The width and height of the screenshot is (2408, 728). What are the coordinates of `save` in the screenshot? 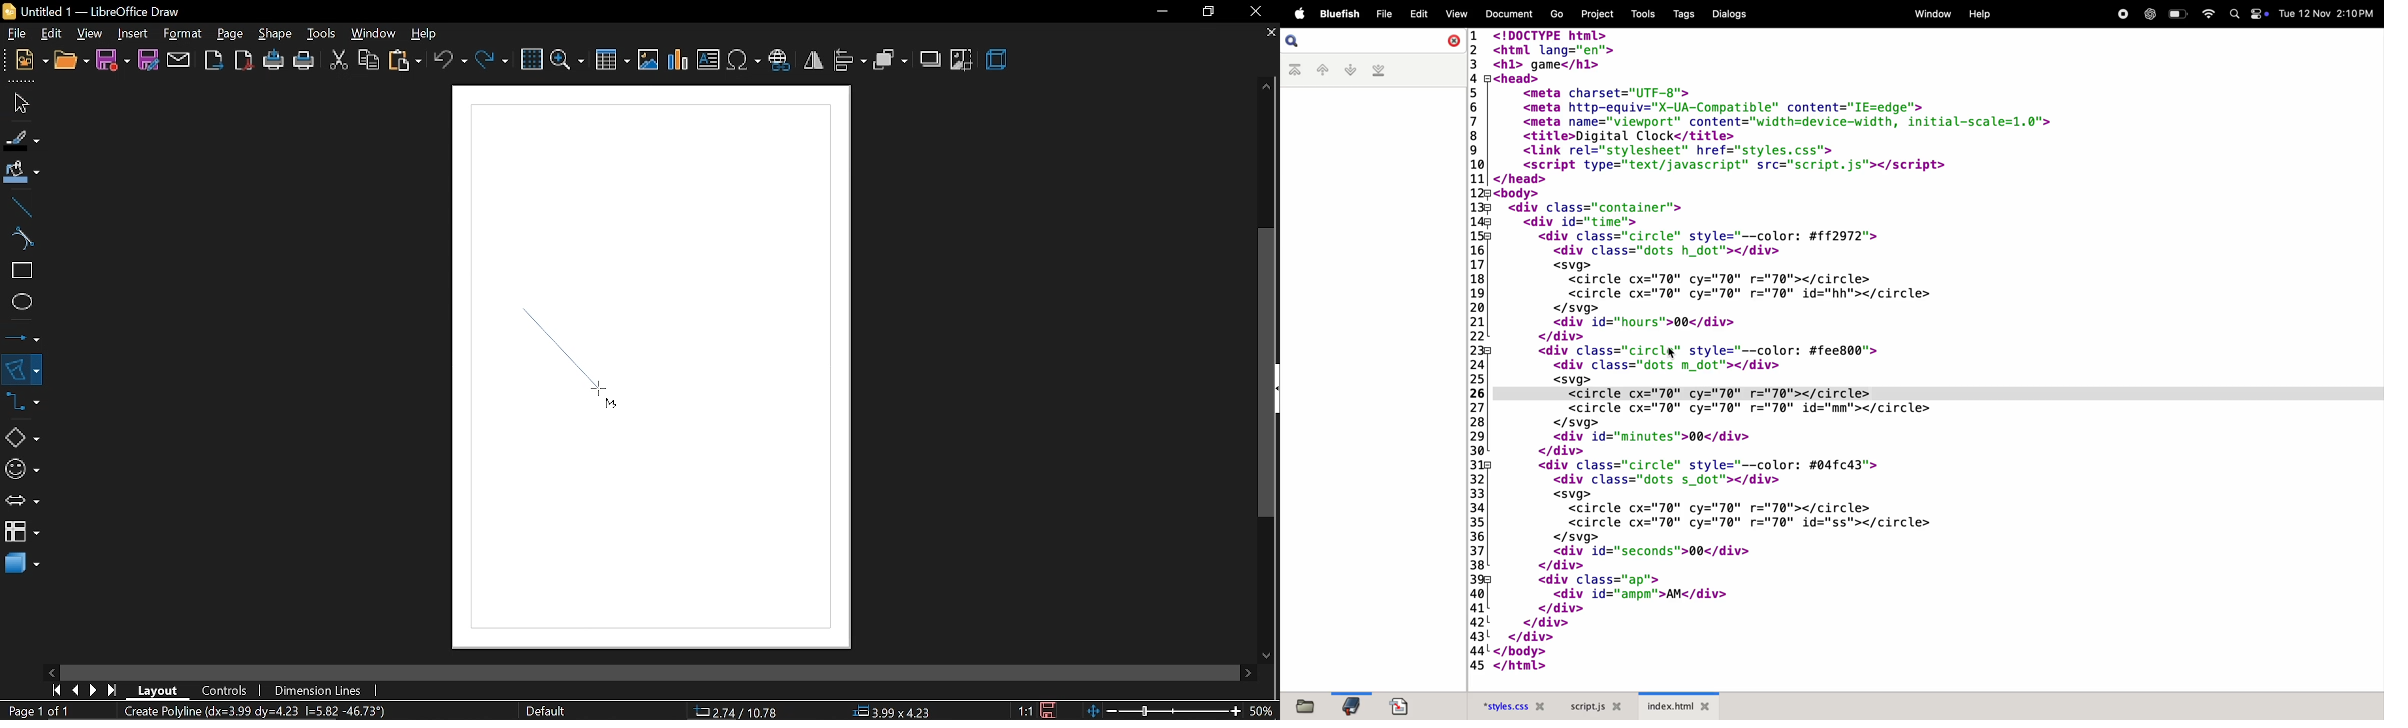 It's located at (1054, 708).